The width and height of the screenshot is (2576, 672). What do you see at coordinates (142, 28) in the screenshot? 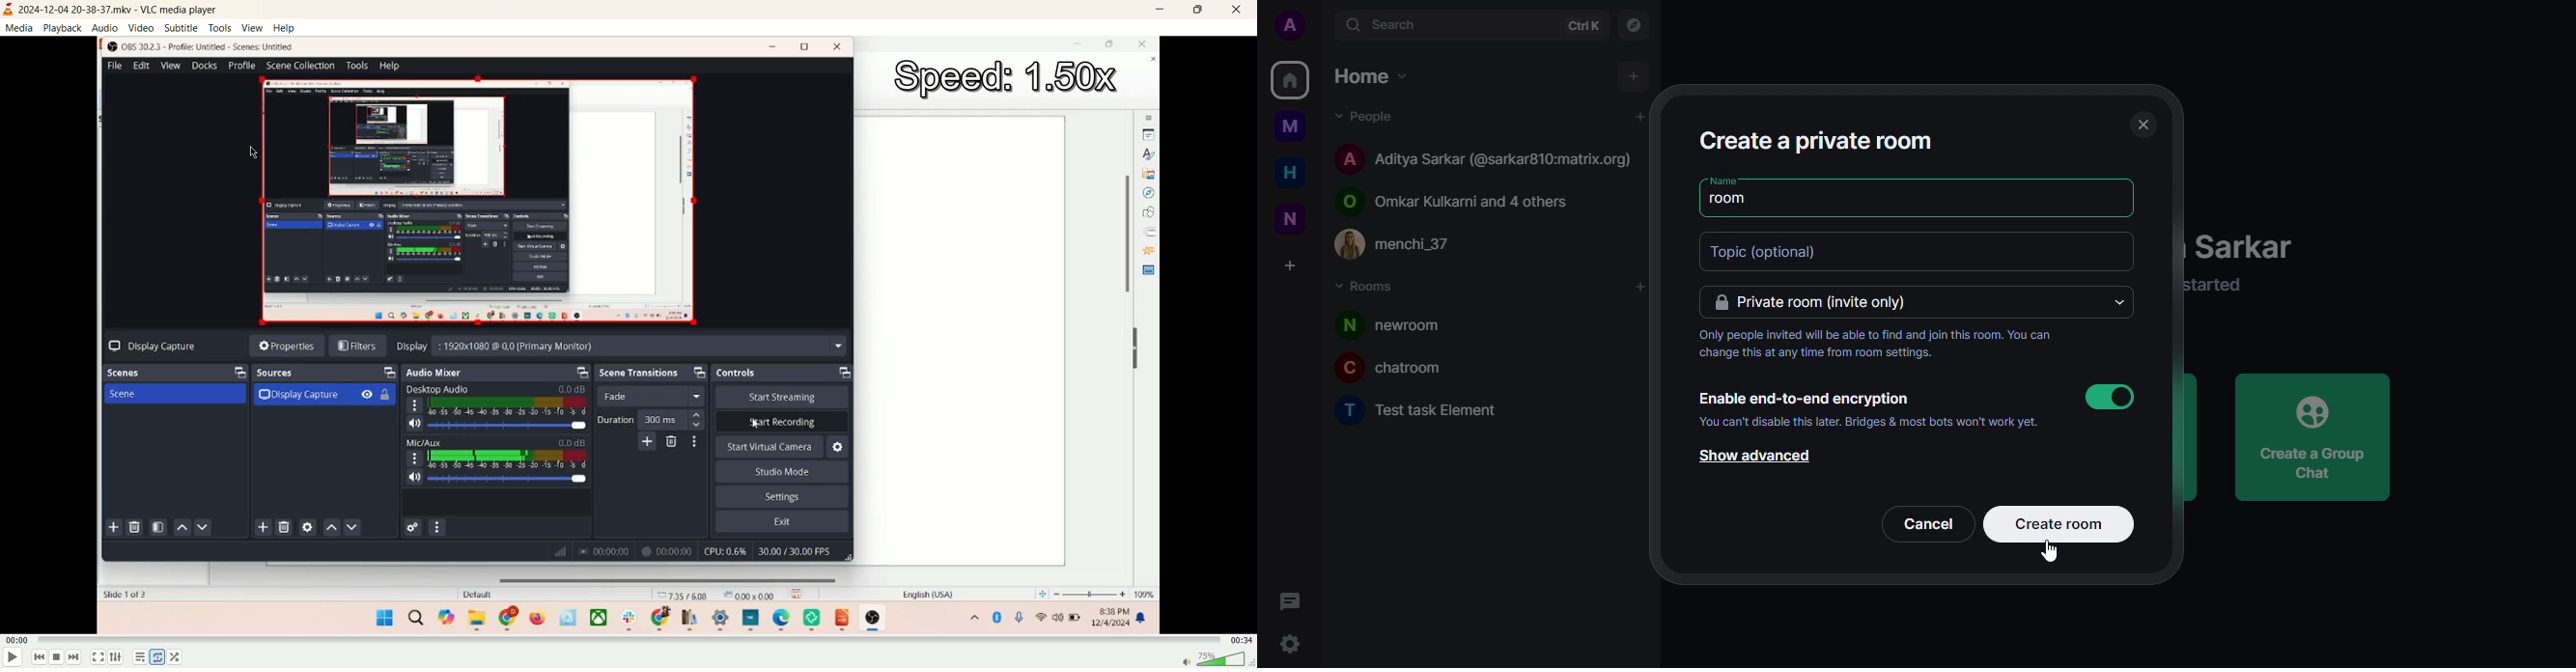
I see `video` at bounding box center [142, 28].